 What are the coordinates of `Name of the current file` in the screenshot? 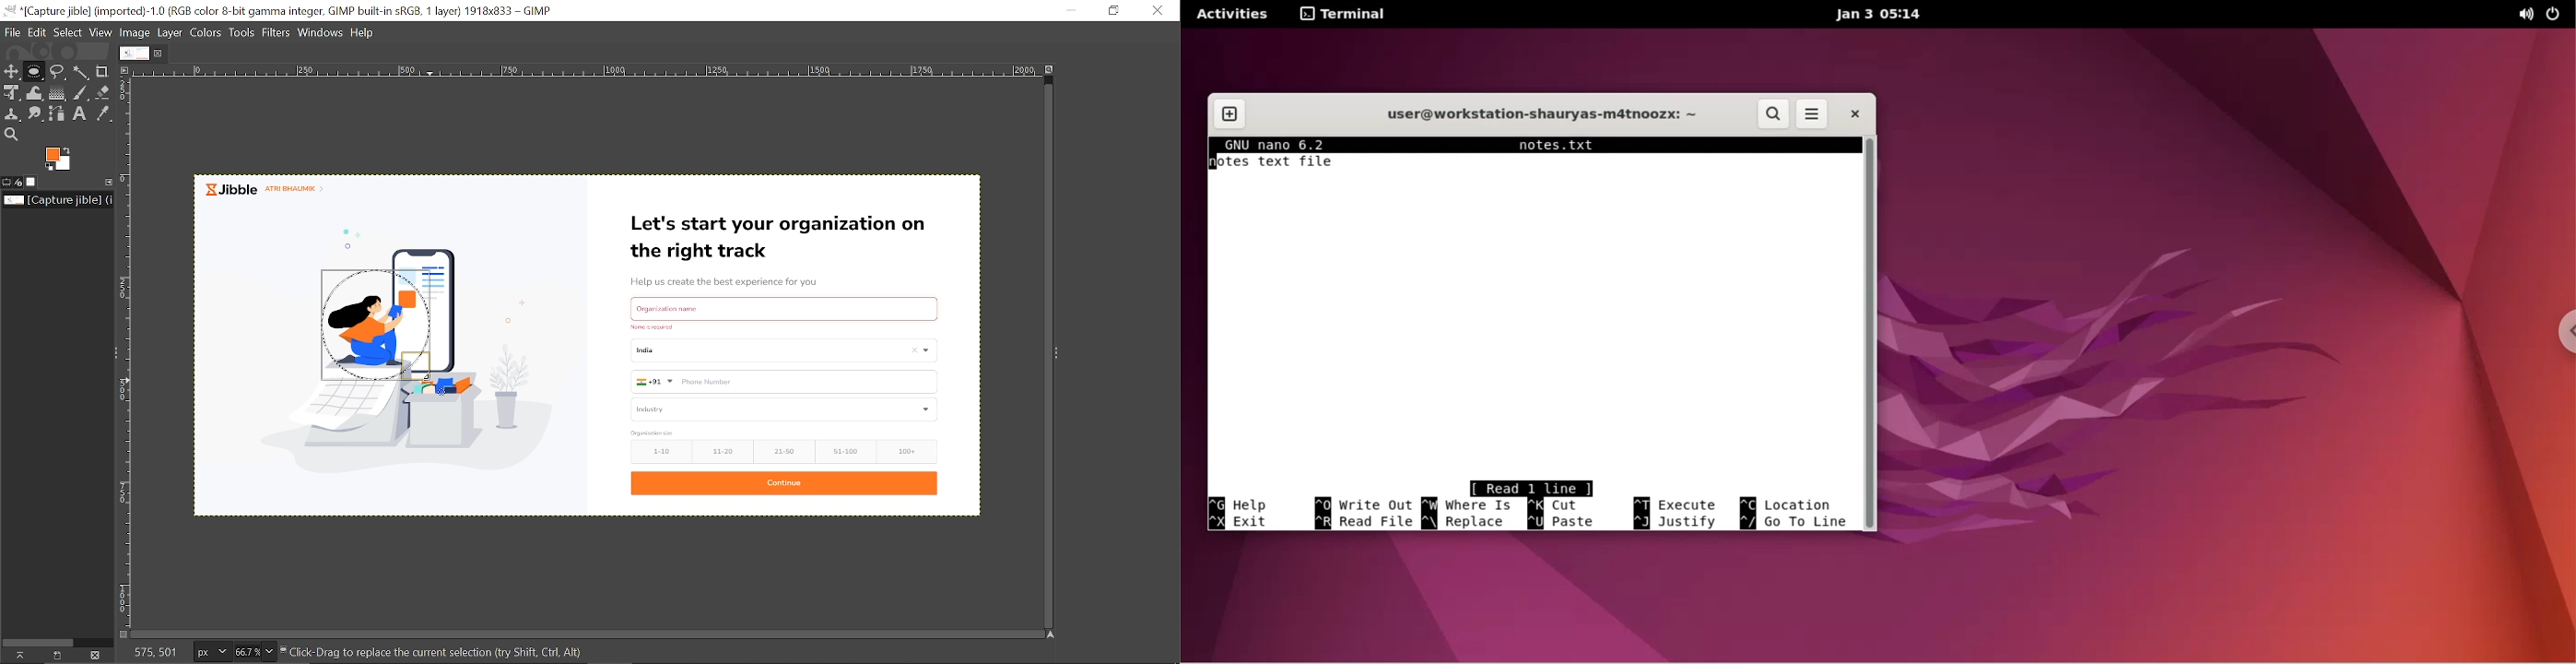 It's located at (59, 200).